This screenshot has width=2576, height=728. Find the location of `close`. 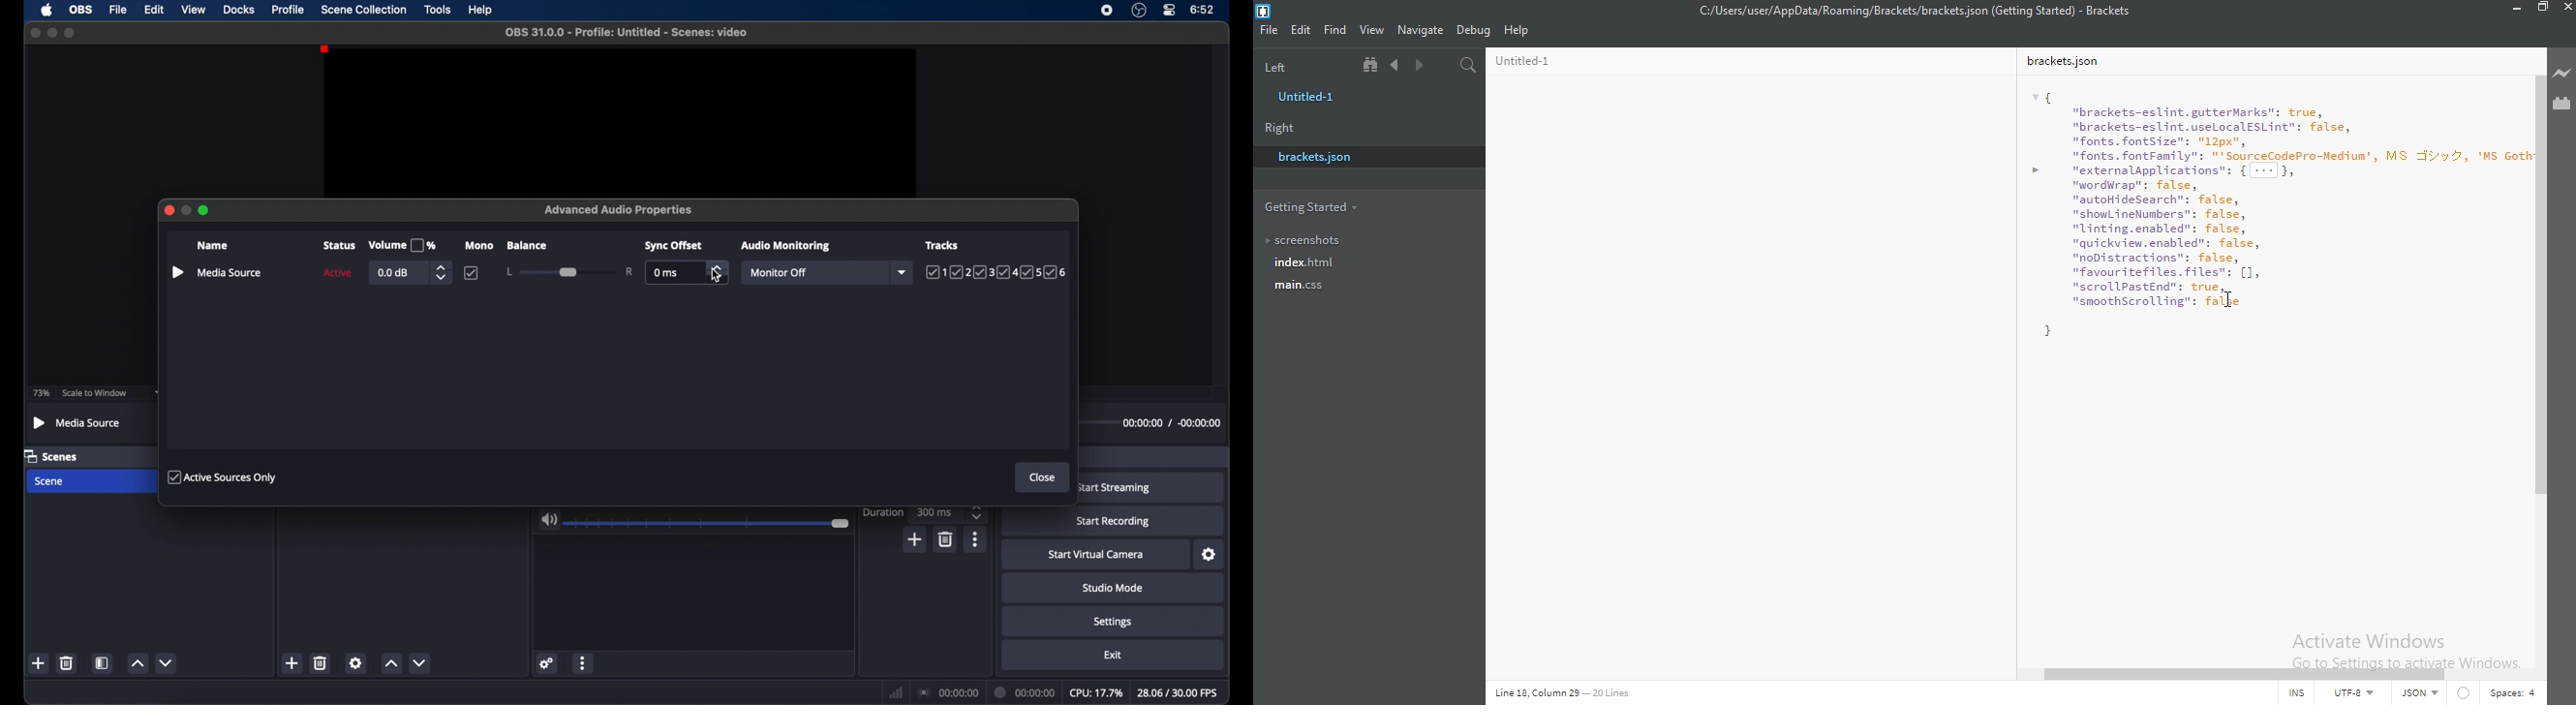

close is located at coordinates (1043, 478).